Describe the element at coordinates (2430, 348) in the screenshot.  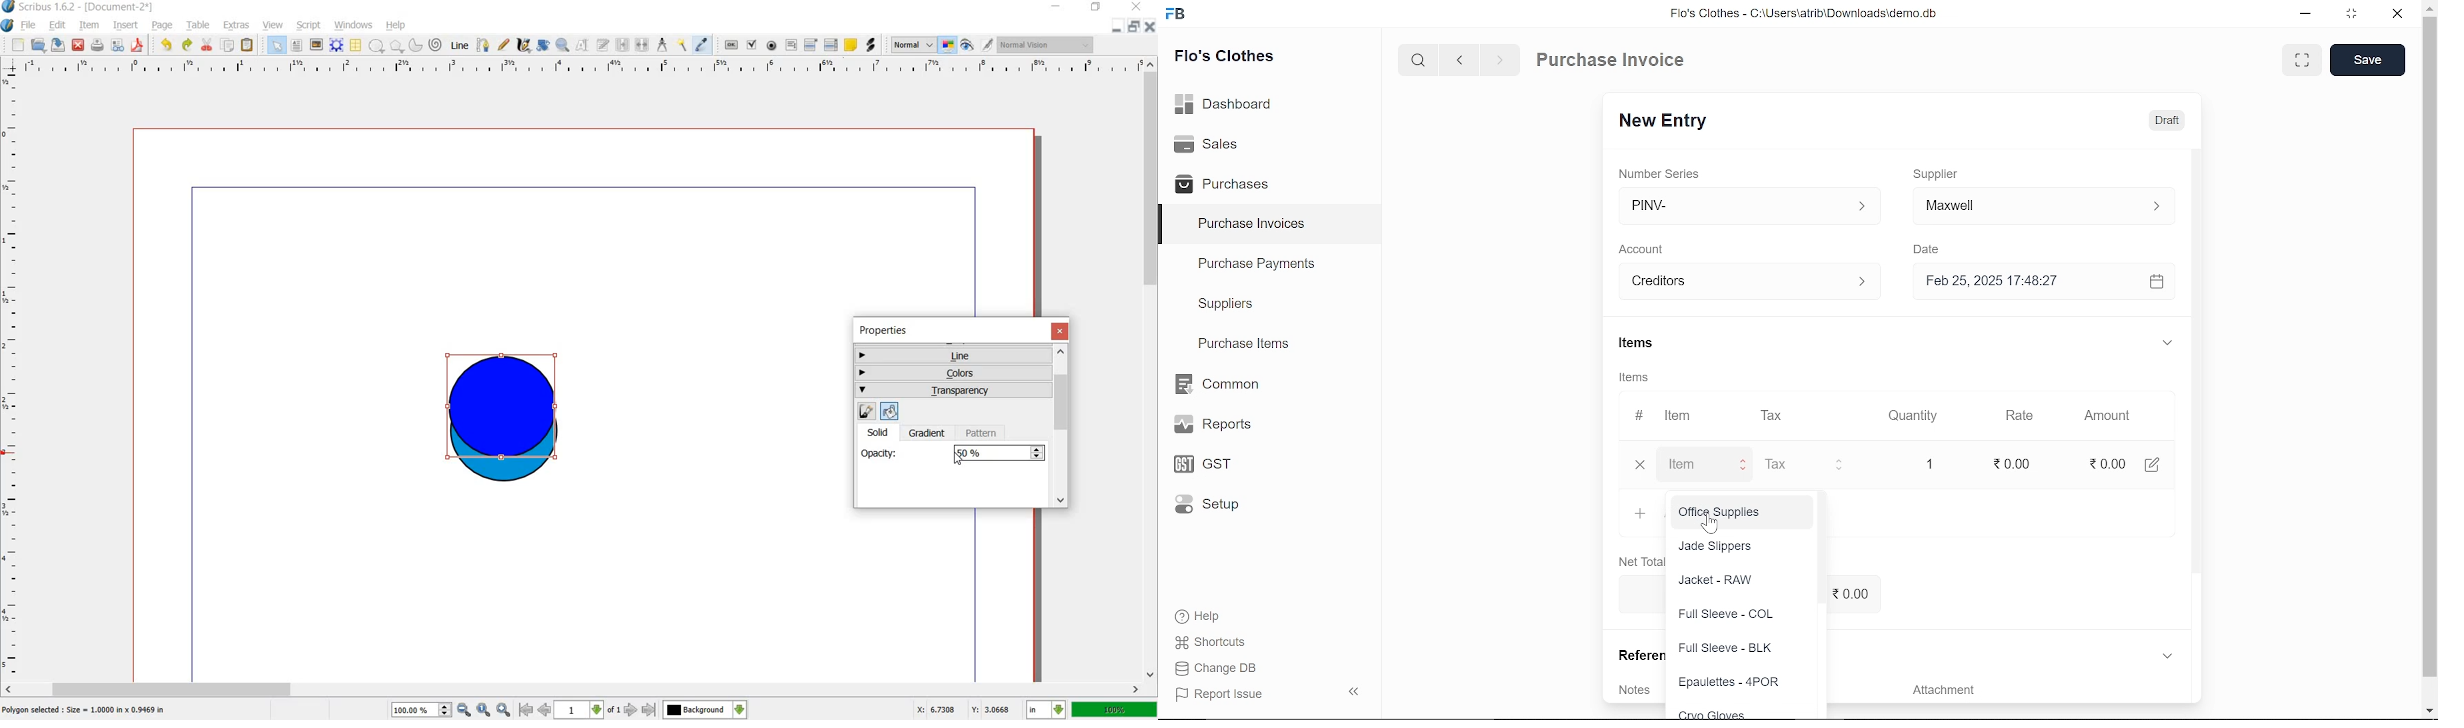
I see `vertical scrollbar` at that location.